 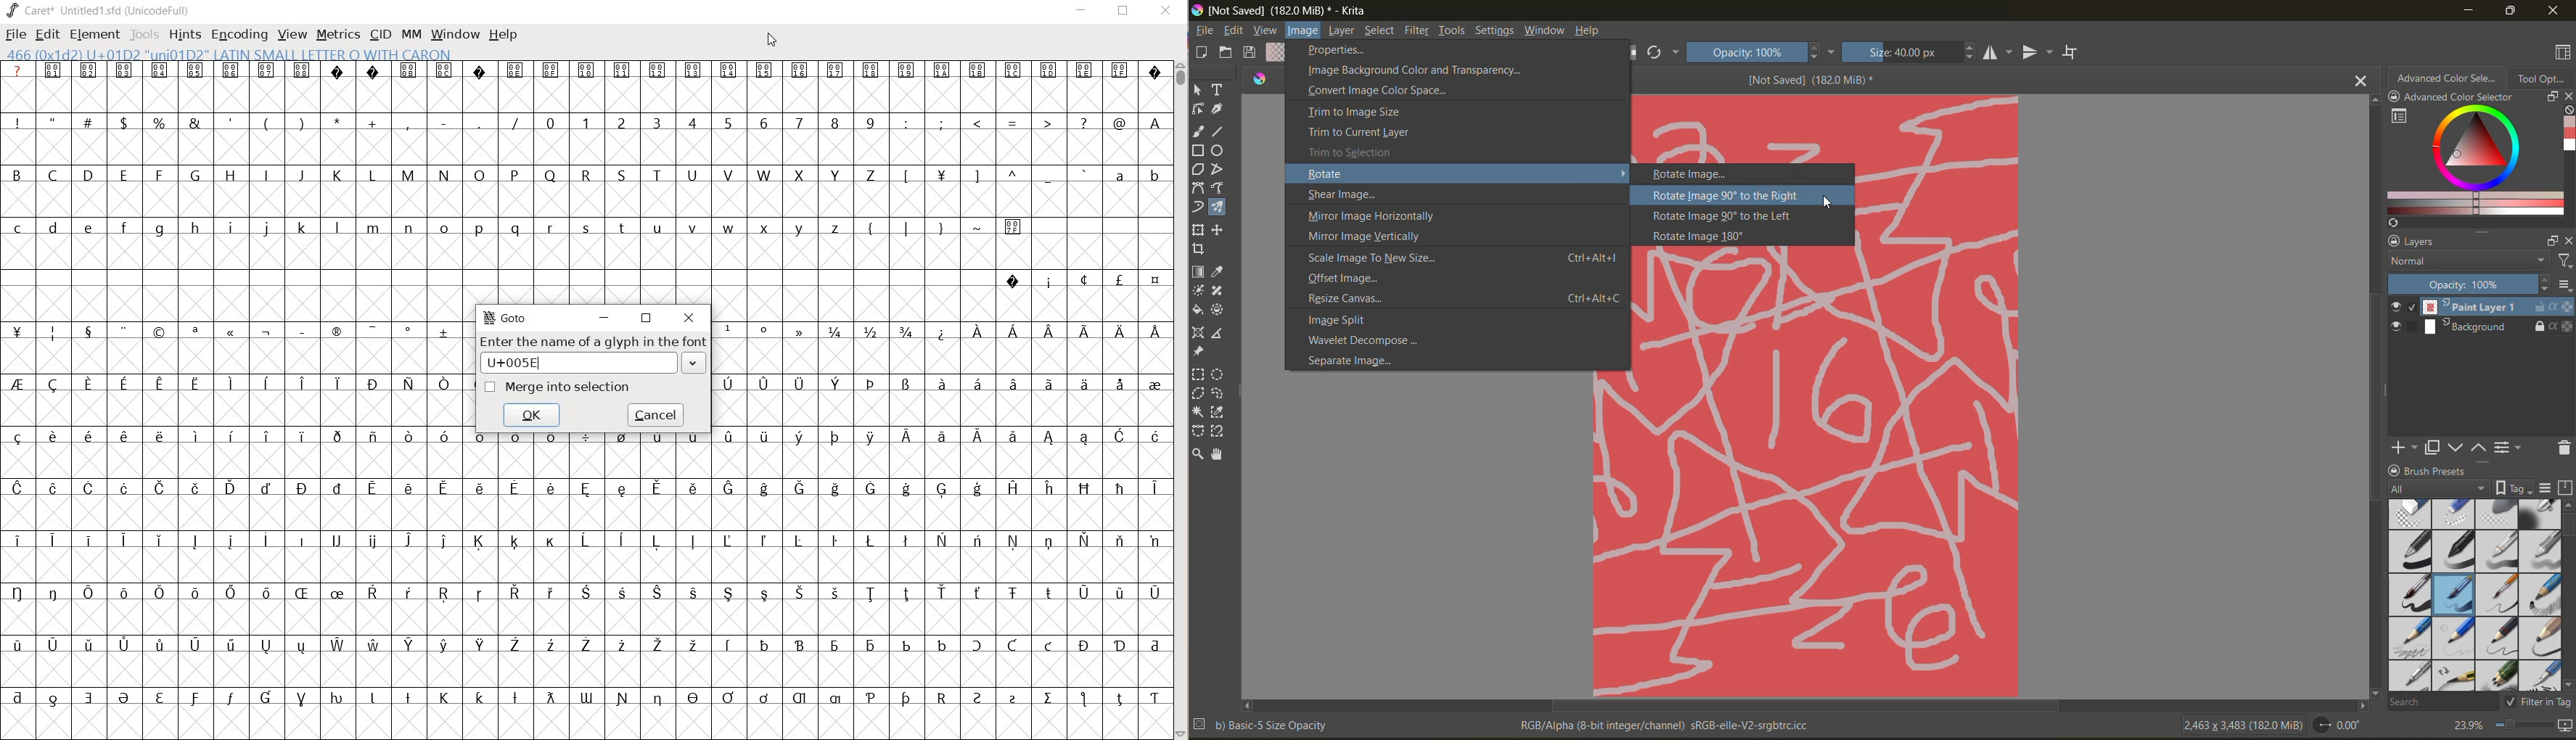 I want to click on trim to image size, so click(x=1356, y=113).